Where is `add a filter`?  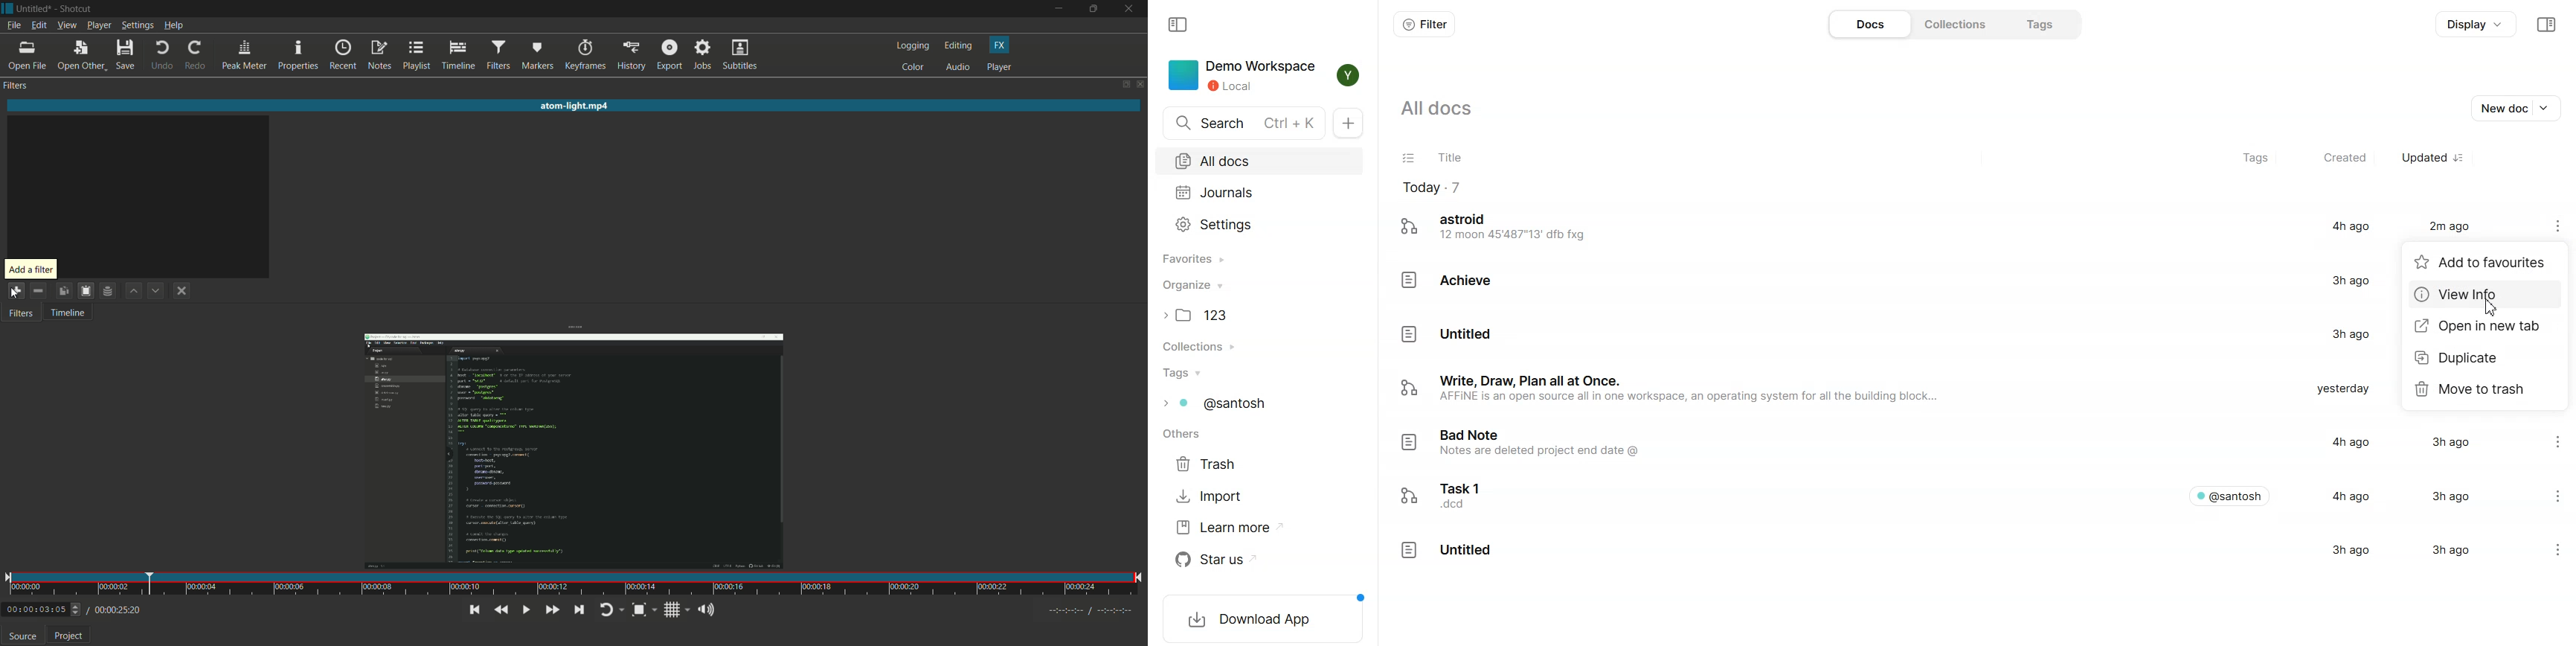
add a filter is located at coordinates (32, 270).